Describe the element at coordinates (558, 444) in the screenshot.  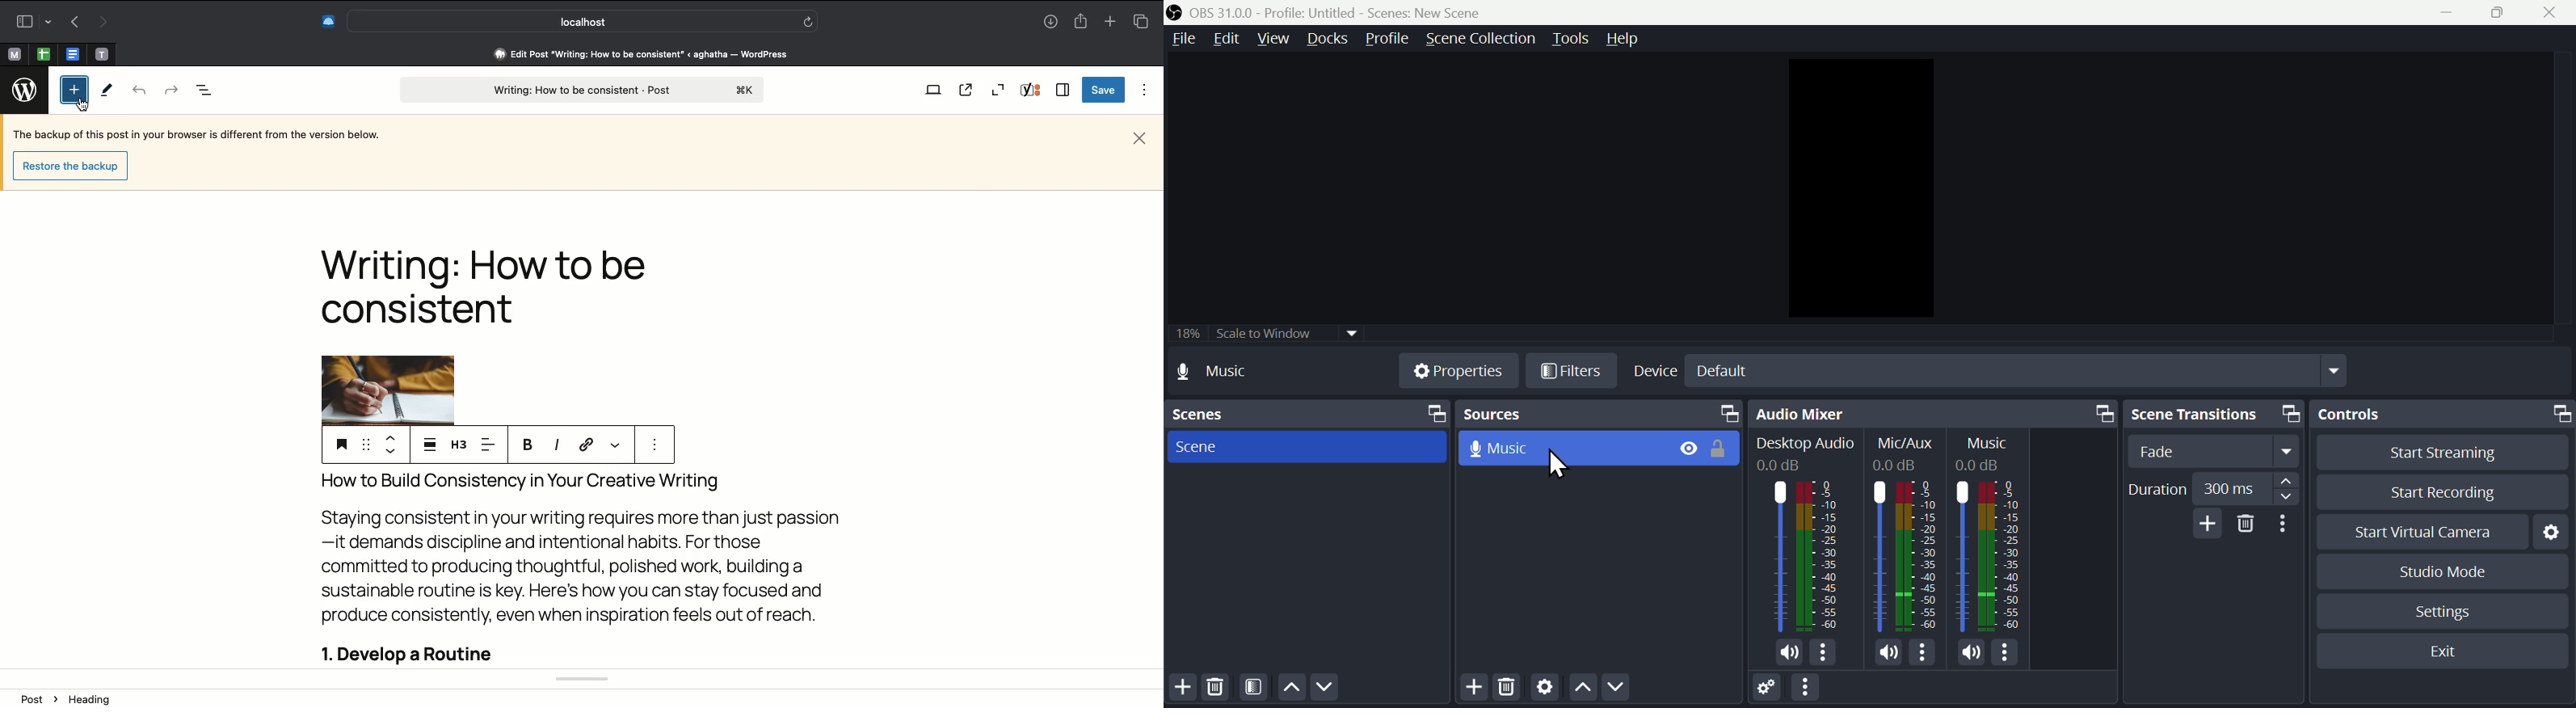
I see `Italics` at that location.